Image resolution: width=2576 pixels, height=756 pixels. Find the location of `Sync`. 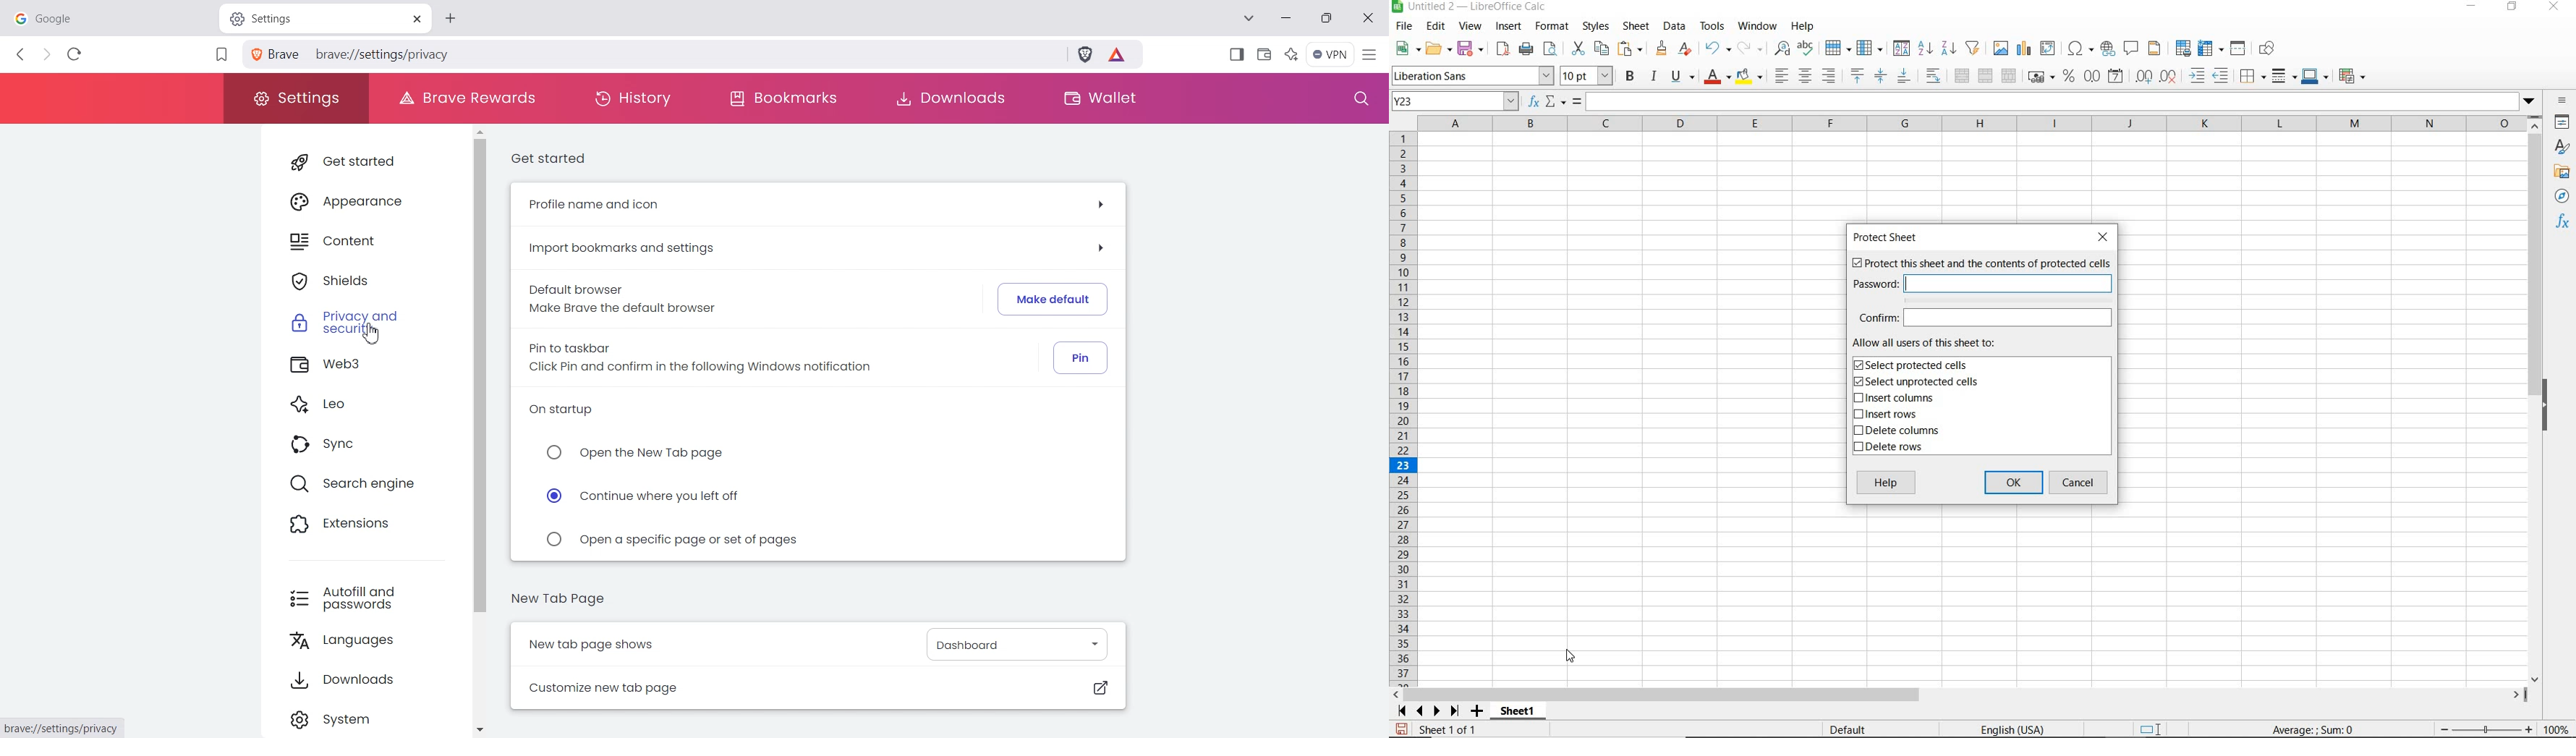

Sync is located at coordinates (355, 446).